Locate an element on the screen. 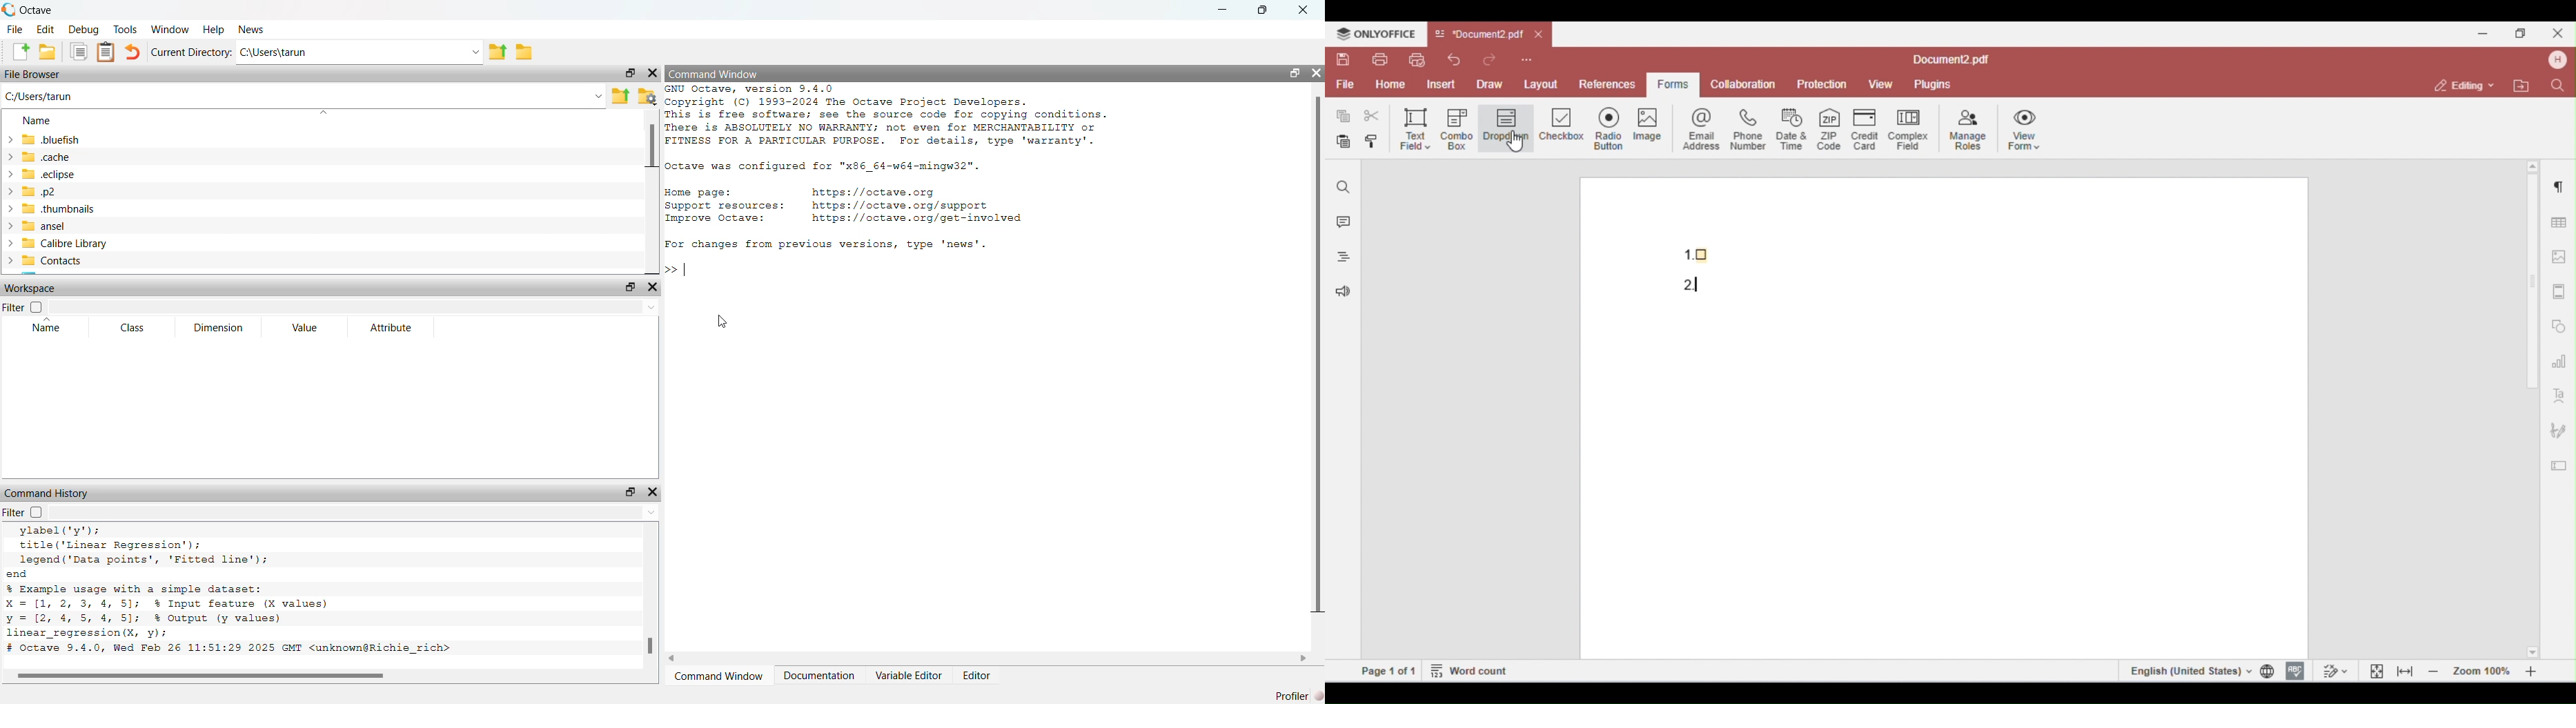 The width and height of the screenshot is (2576, 728). close widget is located at coordinates (653, 75).